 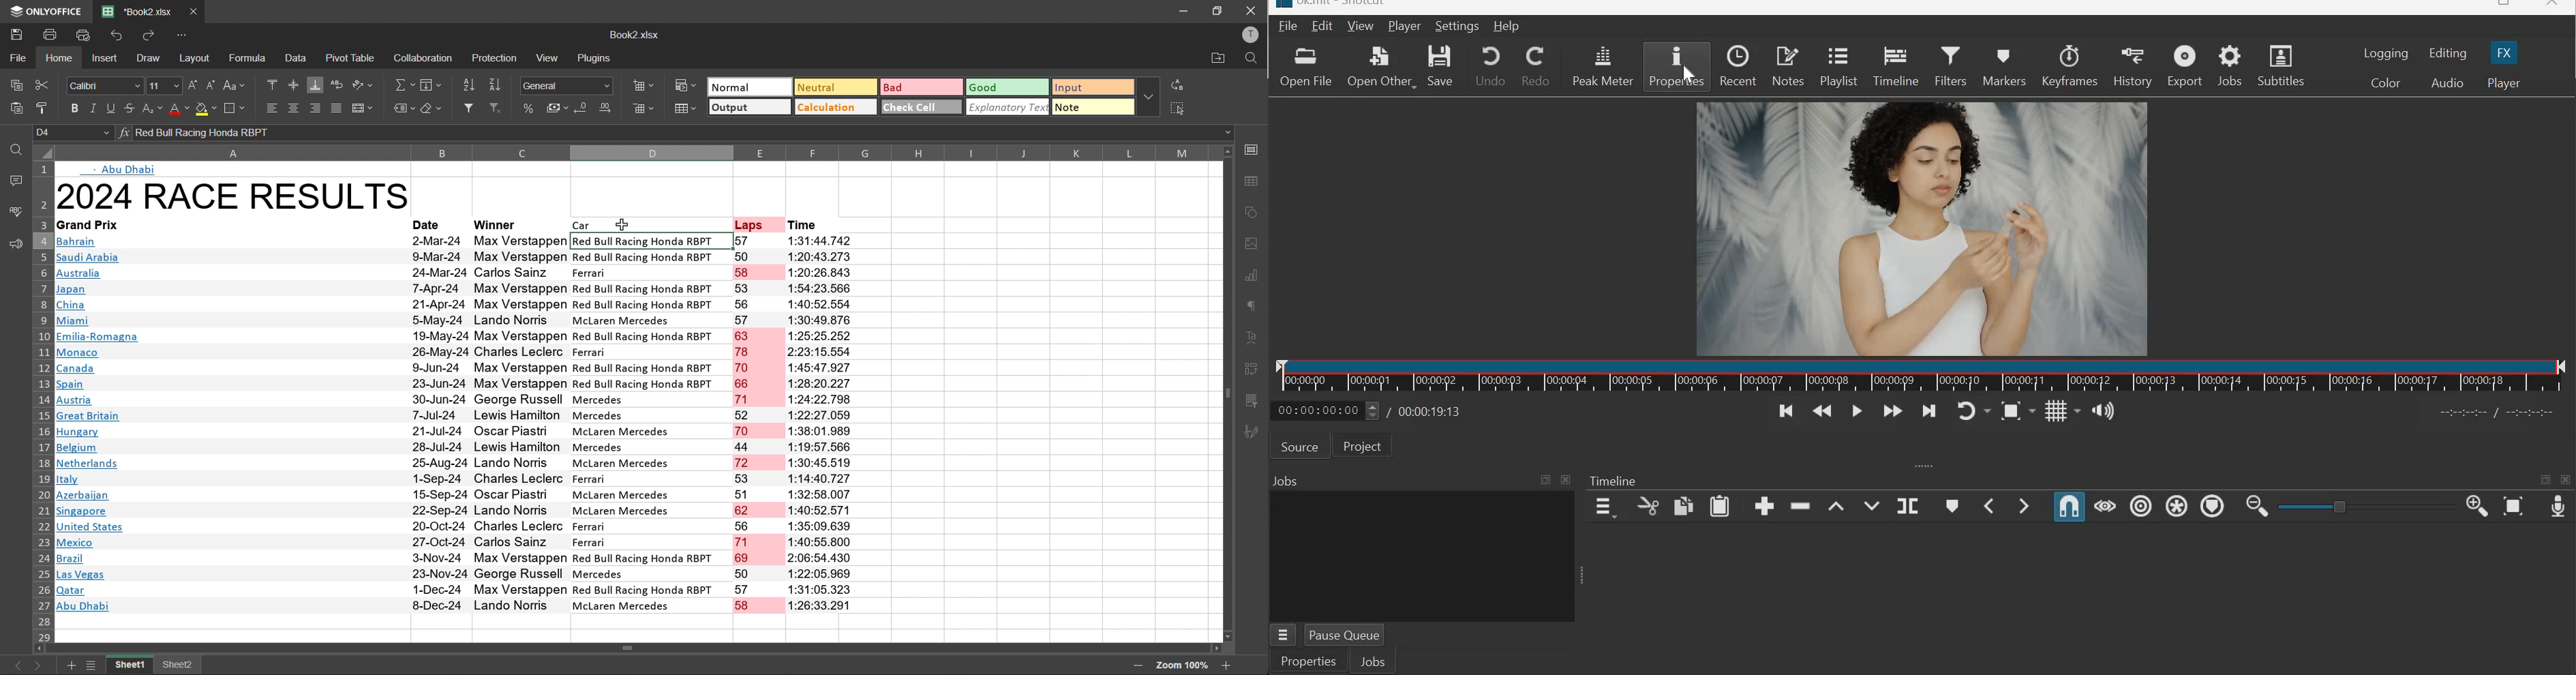 What do you see at coordinates (1010, 87) in the screenshot?
I see `good` at bounding box center [1010, 87].